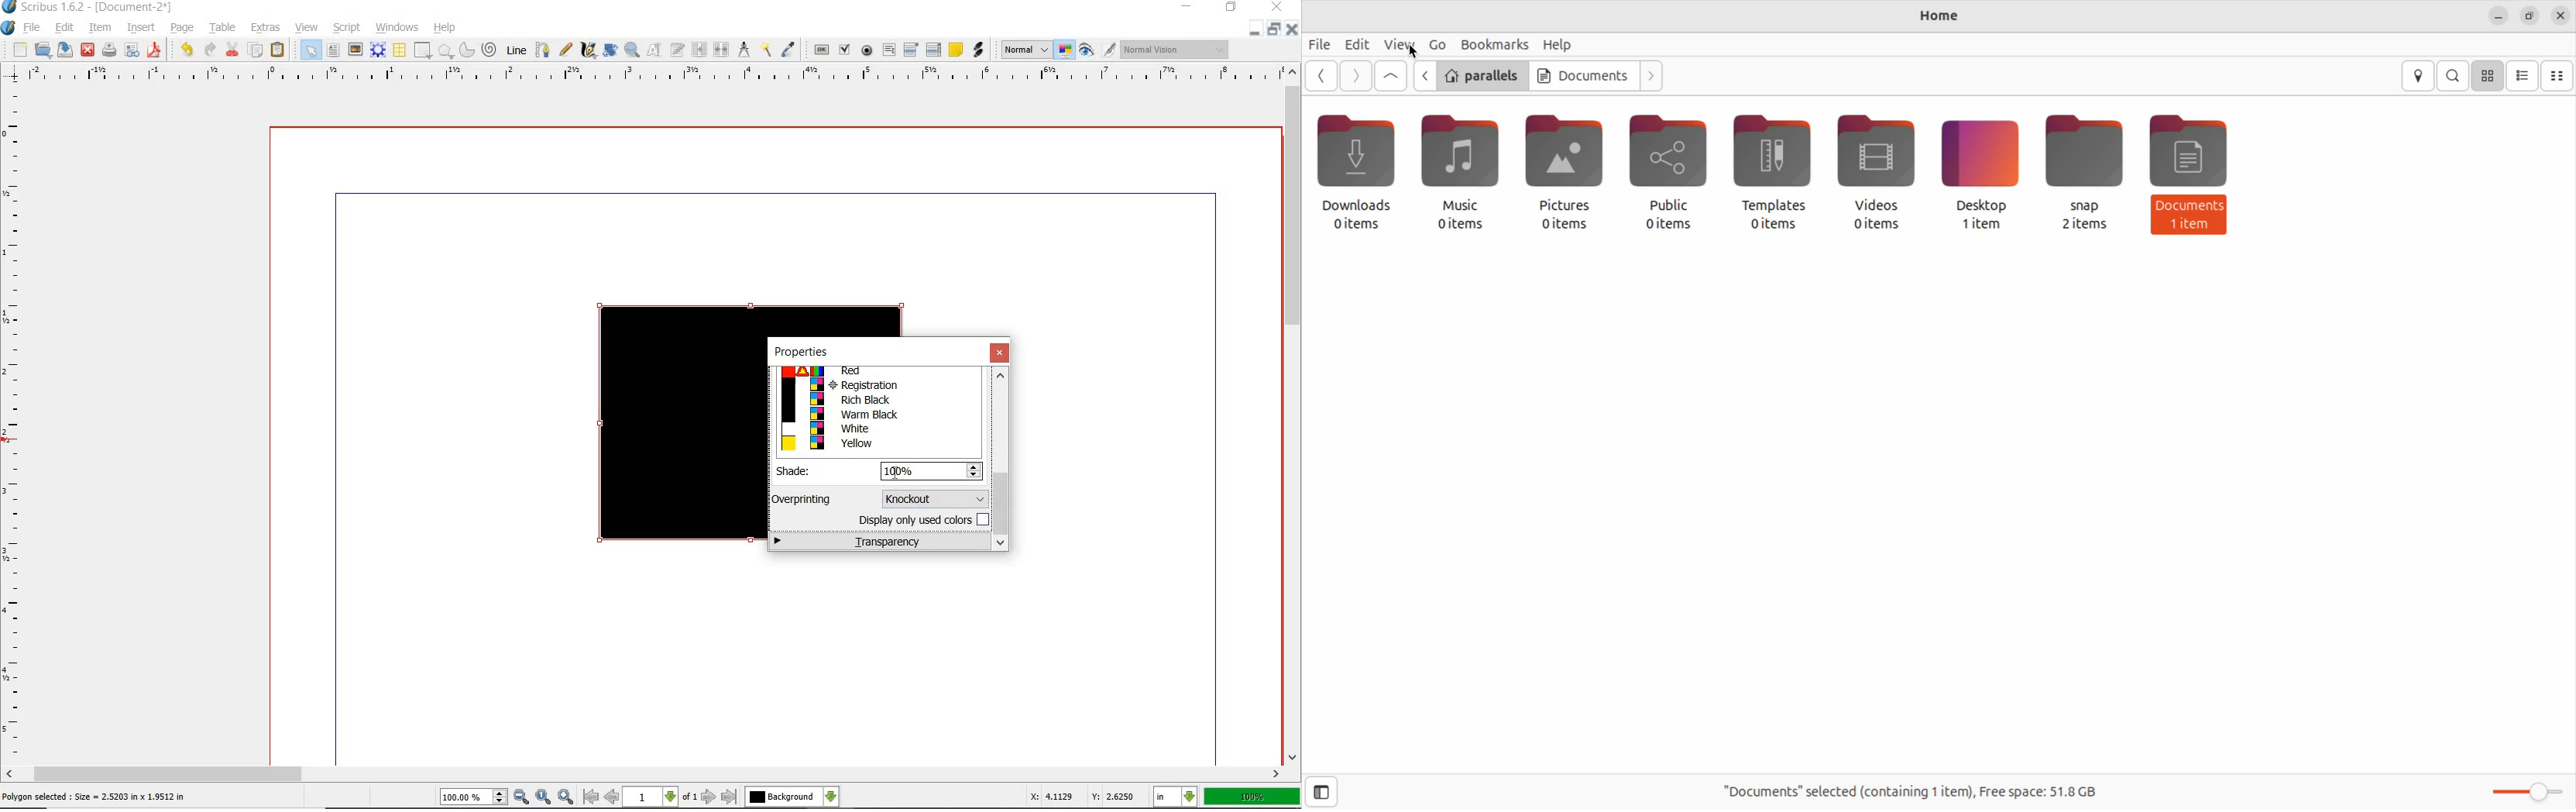 Image resolution: width=2576 pixels, height=812 pixels. What do you see at coordinates (588, 50) in the screenshot?
I see `calligraphic line` at bounding box center [588, 50].